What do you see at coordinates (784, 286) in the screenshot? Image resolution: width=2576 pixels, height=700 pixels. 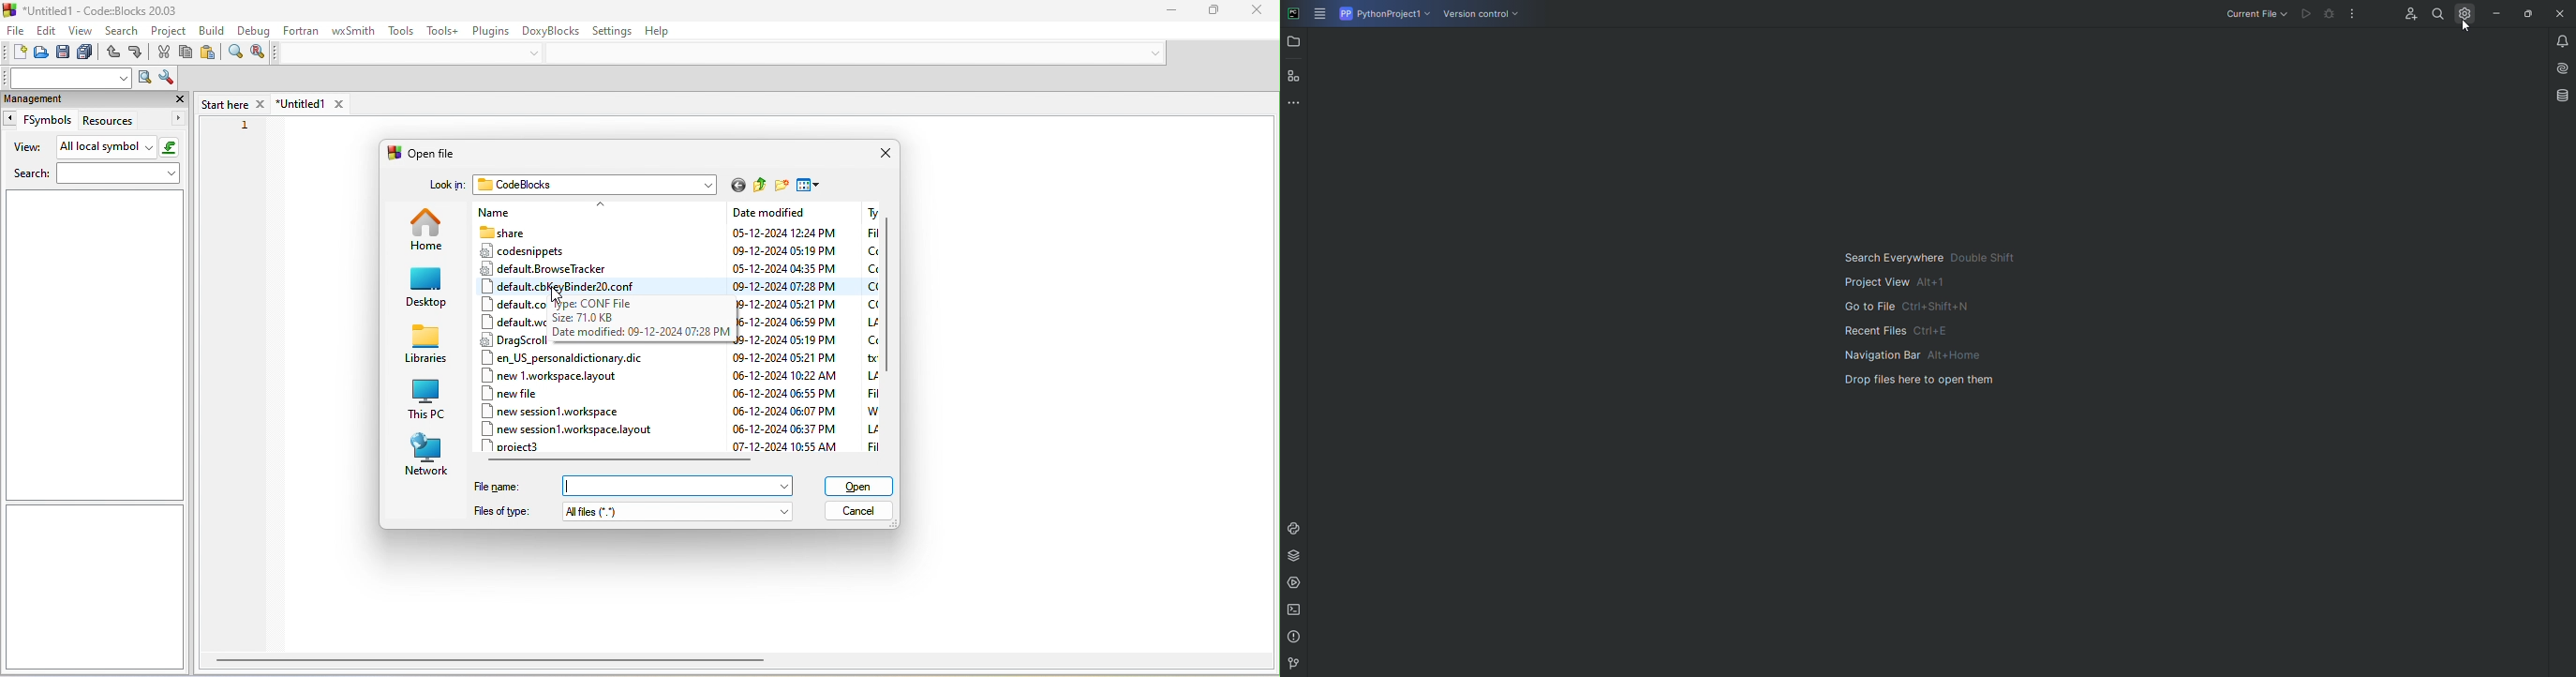 I see `date` at bounding box center [784, 286].